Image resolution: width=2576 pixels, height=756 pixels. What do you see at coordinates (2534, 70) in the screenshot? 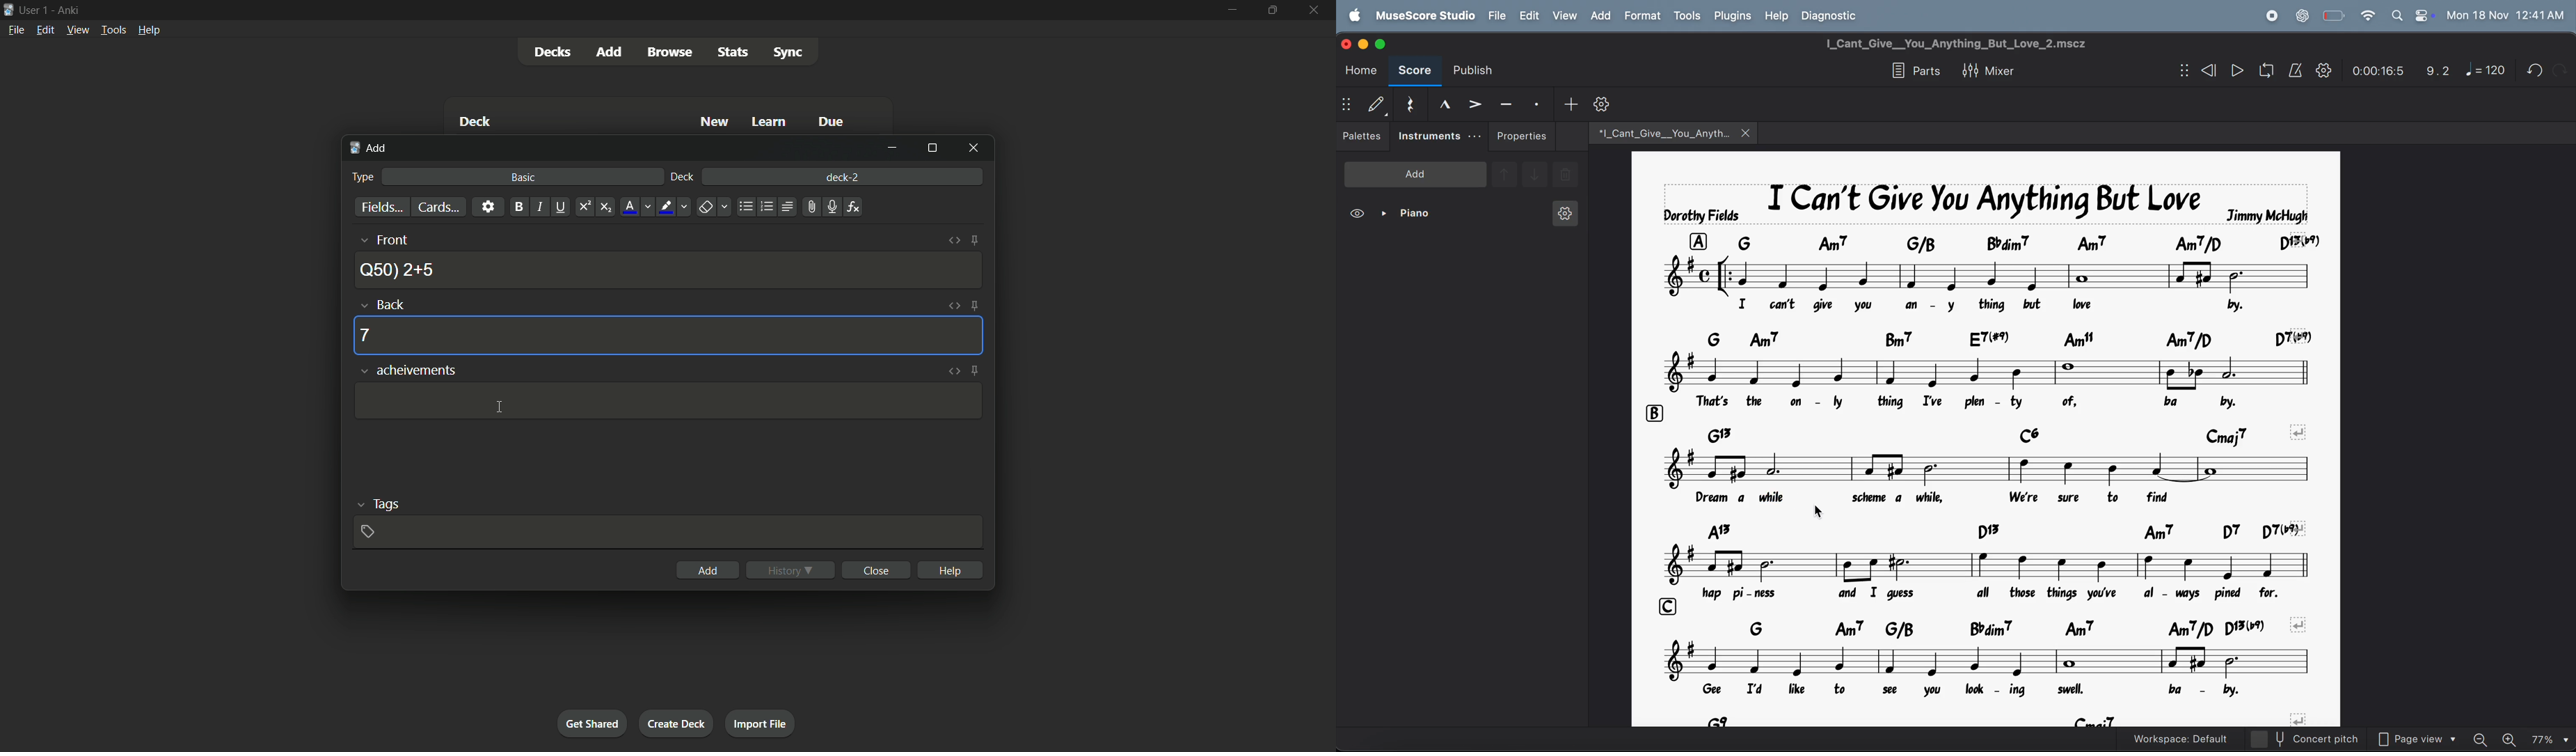
I see `undo` at bounding box center [2534, 70].